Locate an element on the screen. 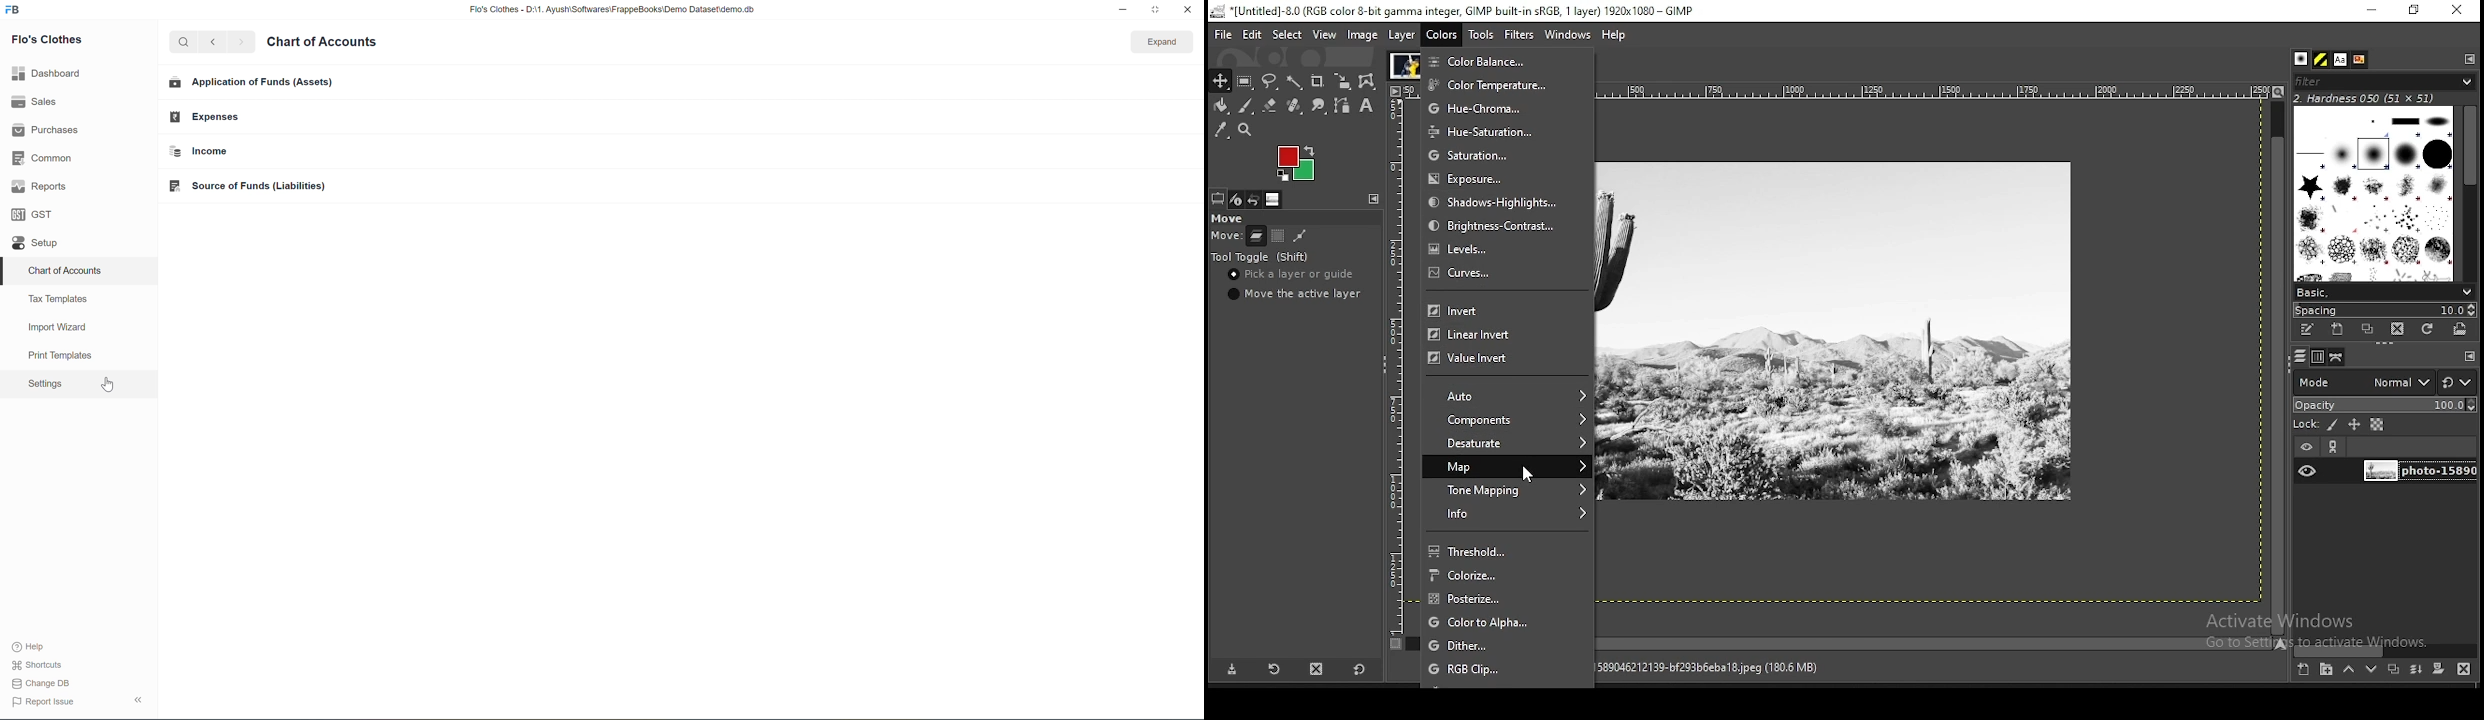  Chart of Accounts is located at coordinates (64, 271).